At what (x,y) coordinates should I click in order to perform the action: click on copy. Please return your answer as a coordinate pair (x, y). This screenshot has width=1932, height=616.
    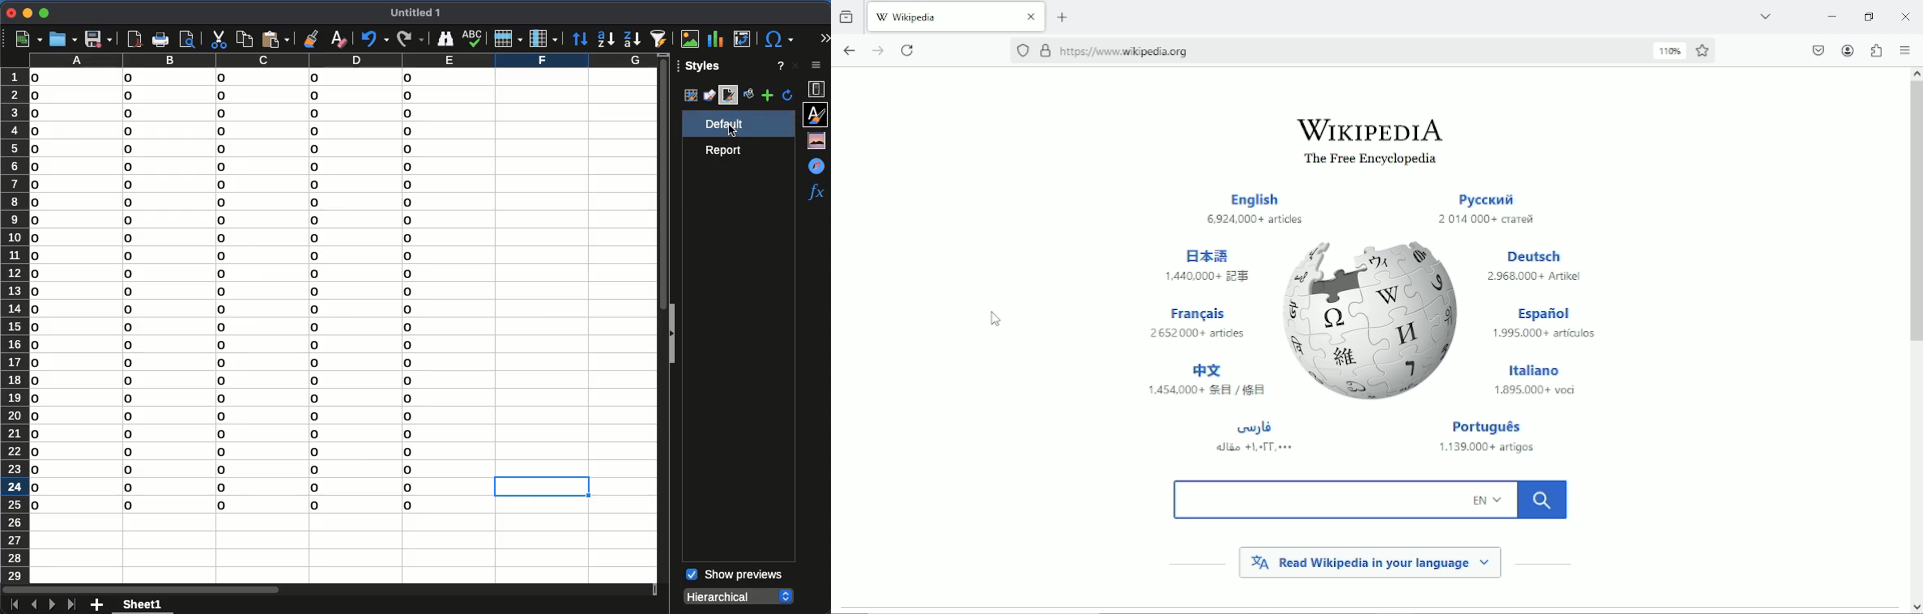
    Looking at the image, I should click on (244, 37).